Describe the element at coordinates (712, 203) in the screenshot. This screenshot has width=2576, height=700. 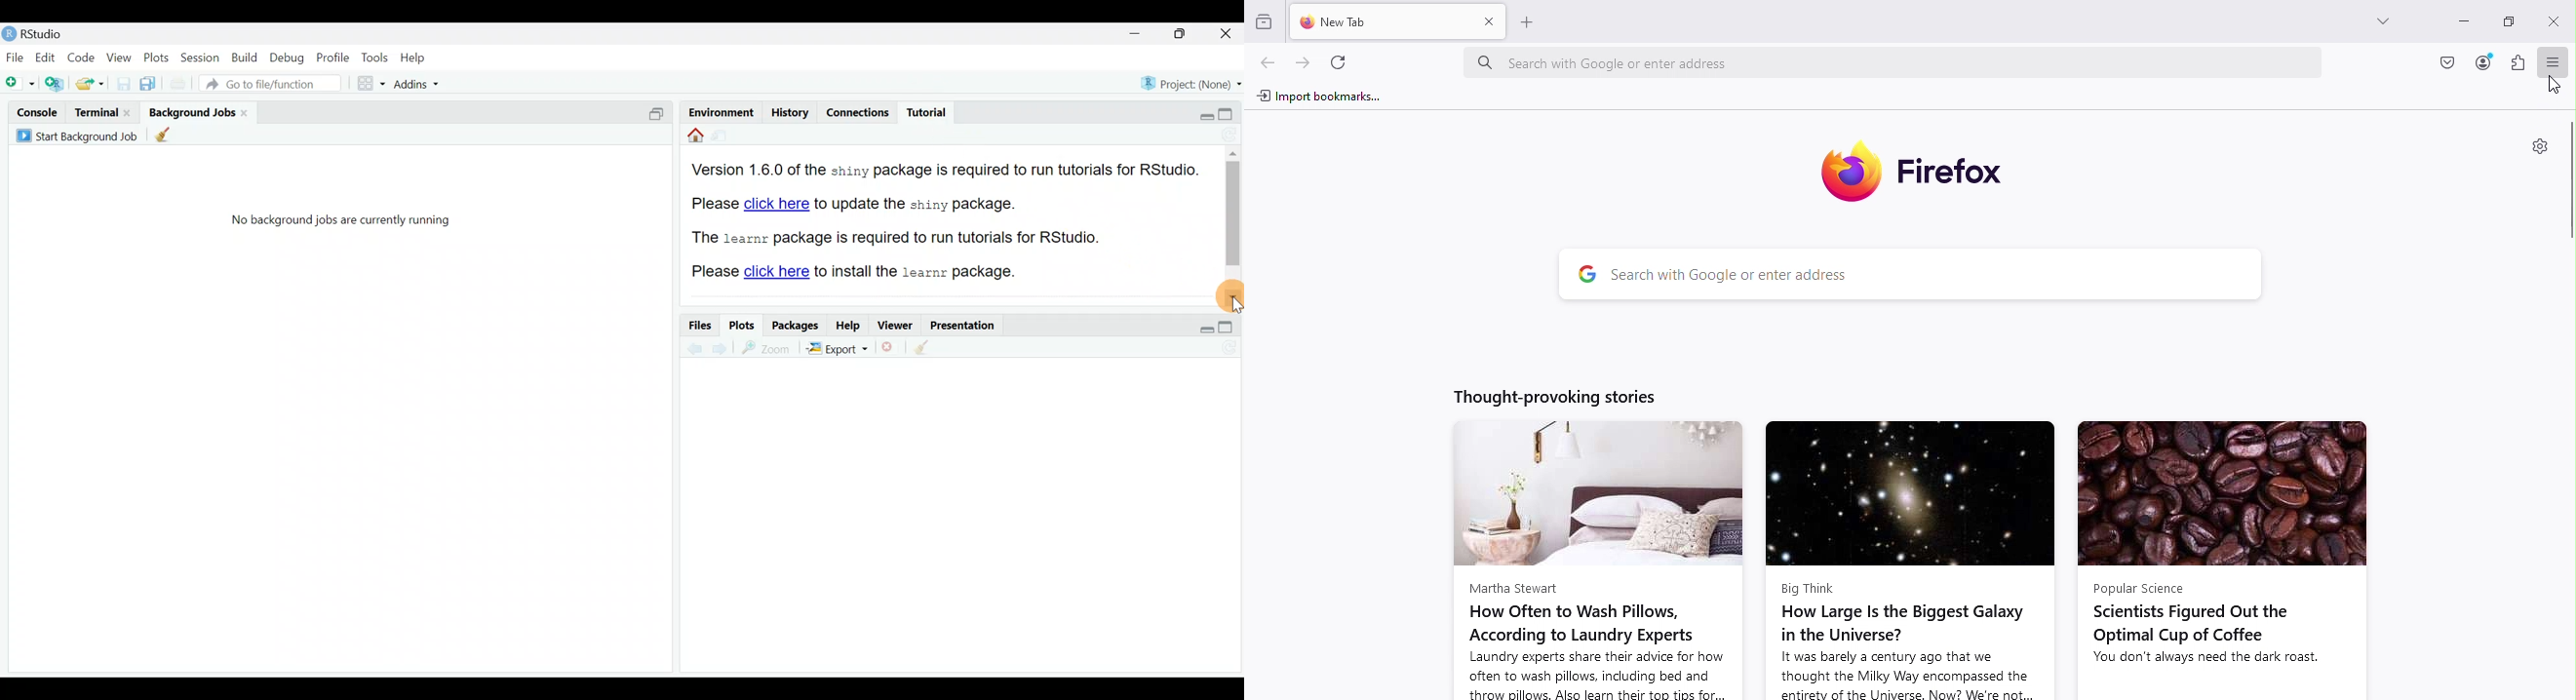
I see `Please` at that location.